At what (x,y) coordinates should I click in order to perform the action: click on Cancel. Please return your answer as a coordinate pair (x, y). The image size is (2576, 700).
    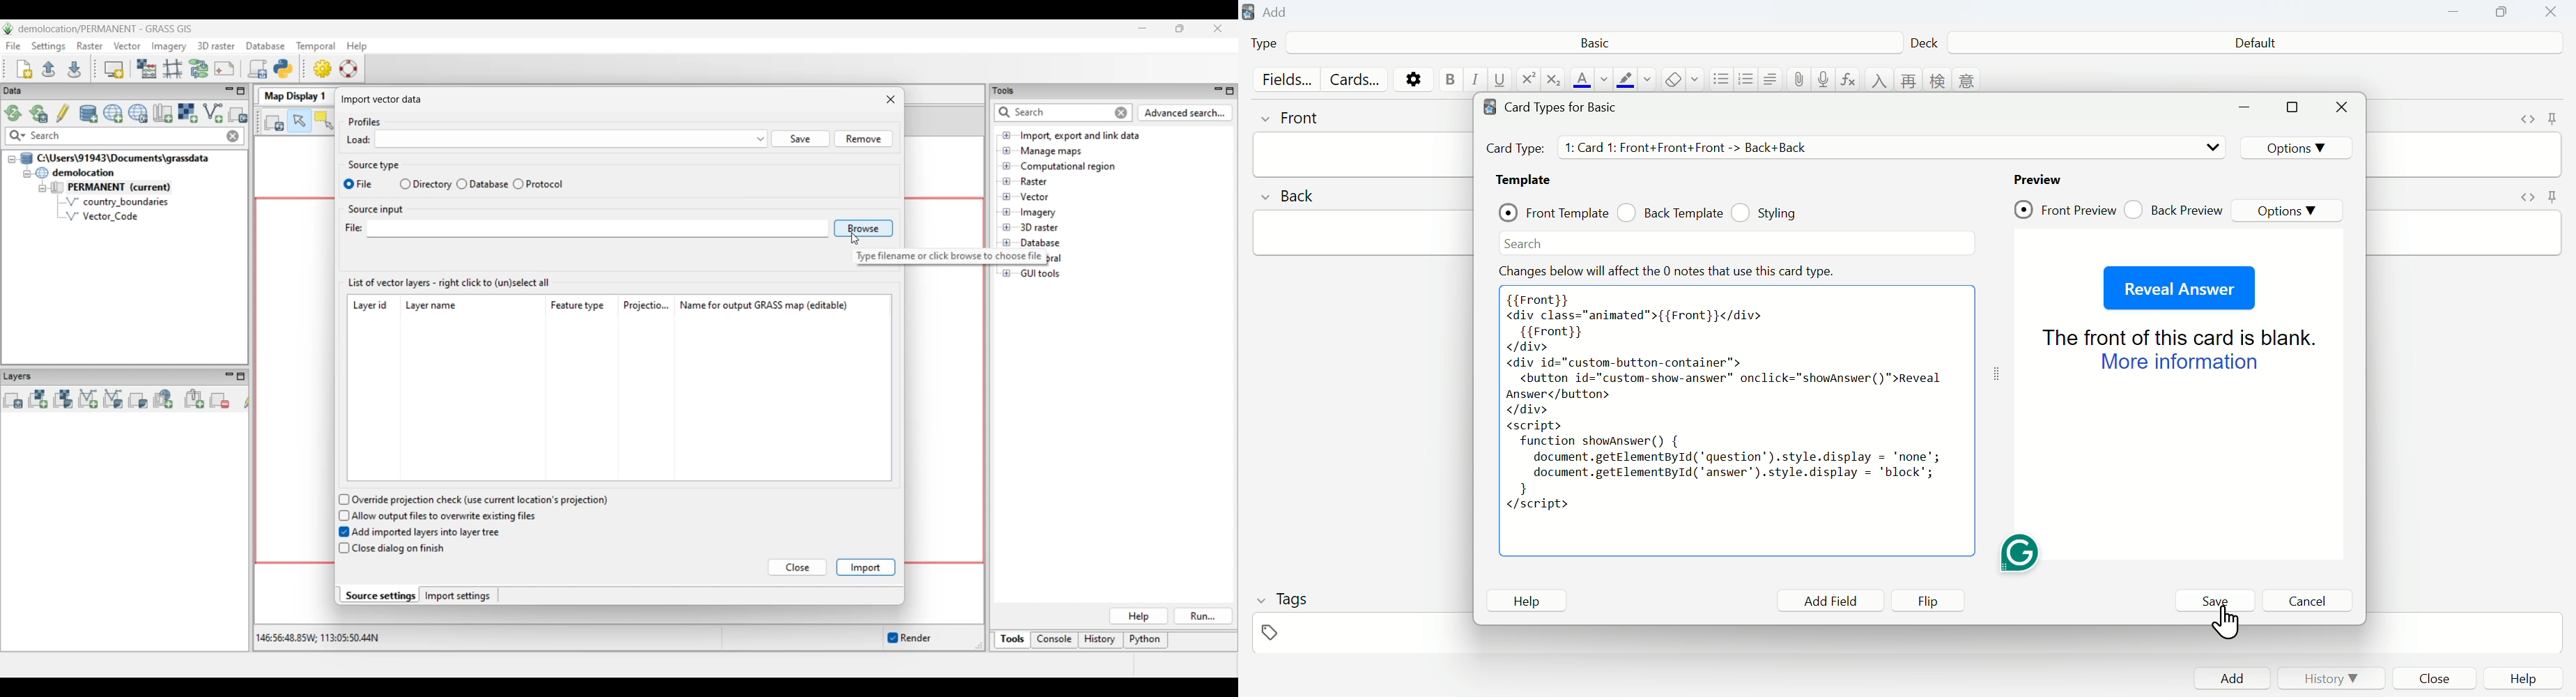
    Looking at the image, I should click on (2308, 601).